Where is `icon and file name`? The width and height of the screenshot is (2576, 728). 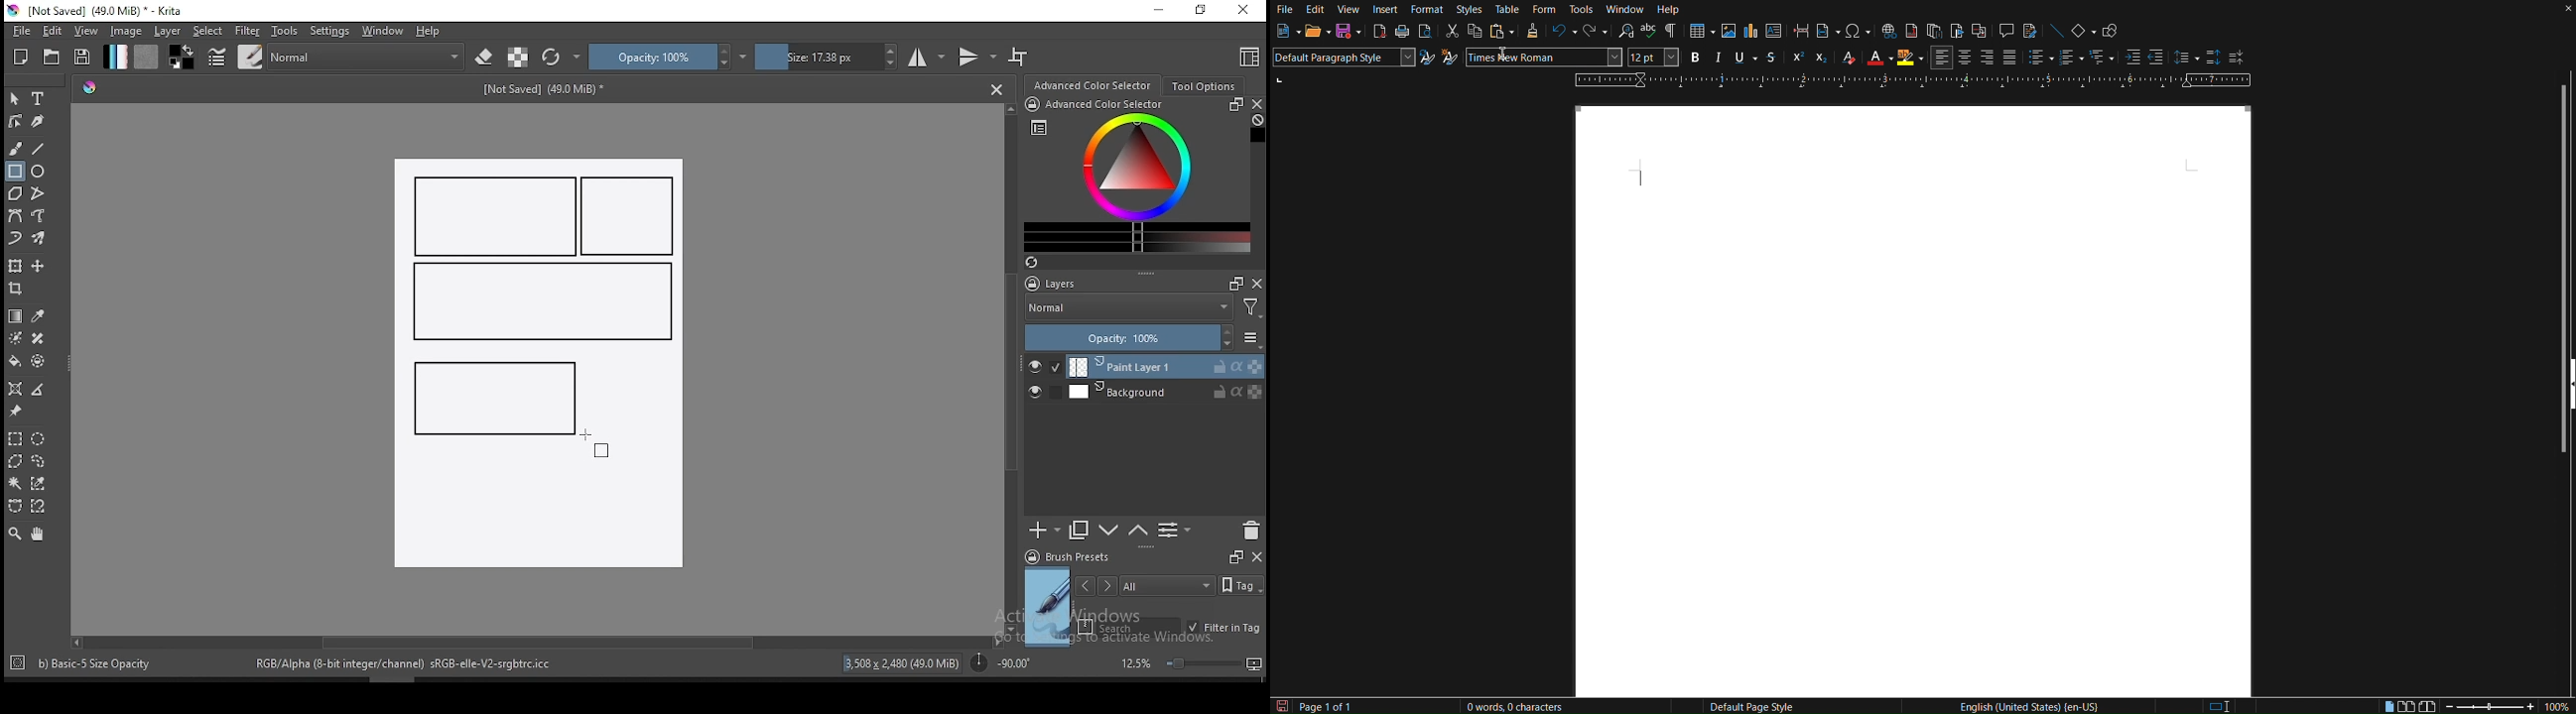 icon and file name is located at coordinates (98, 11).